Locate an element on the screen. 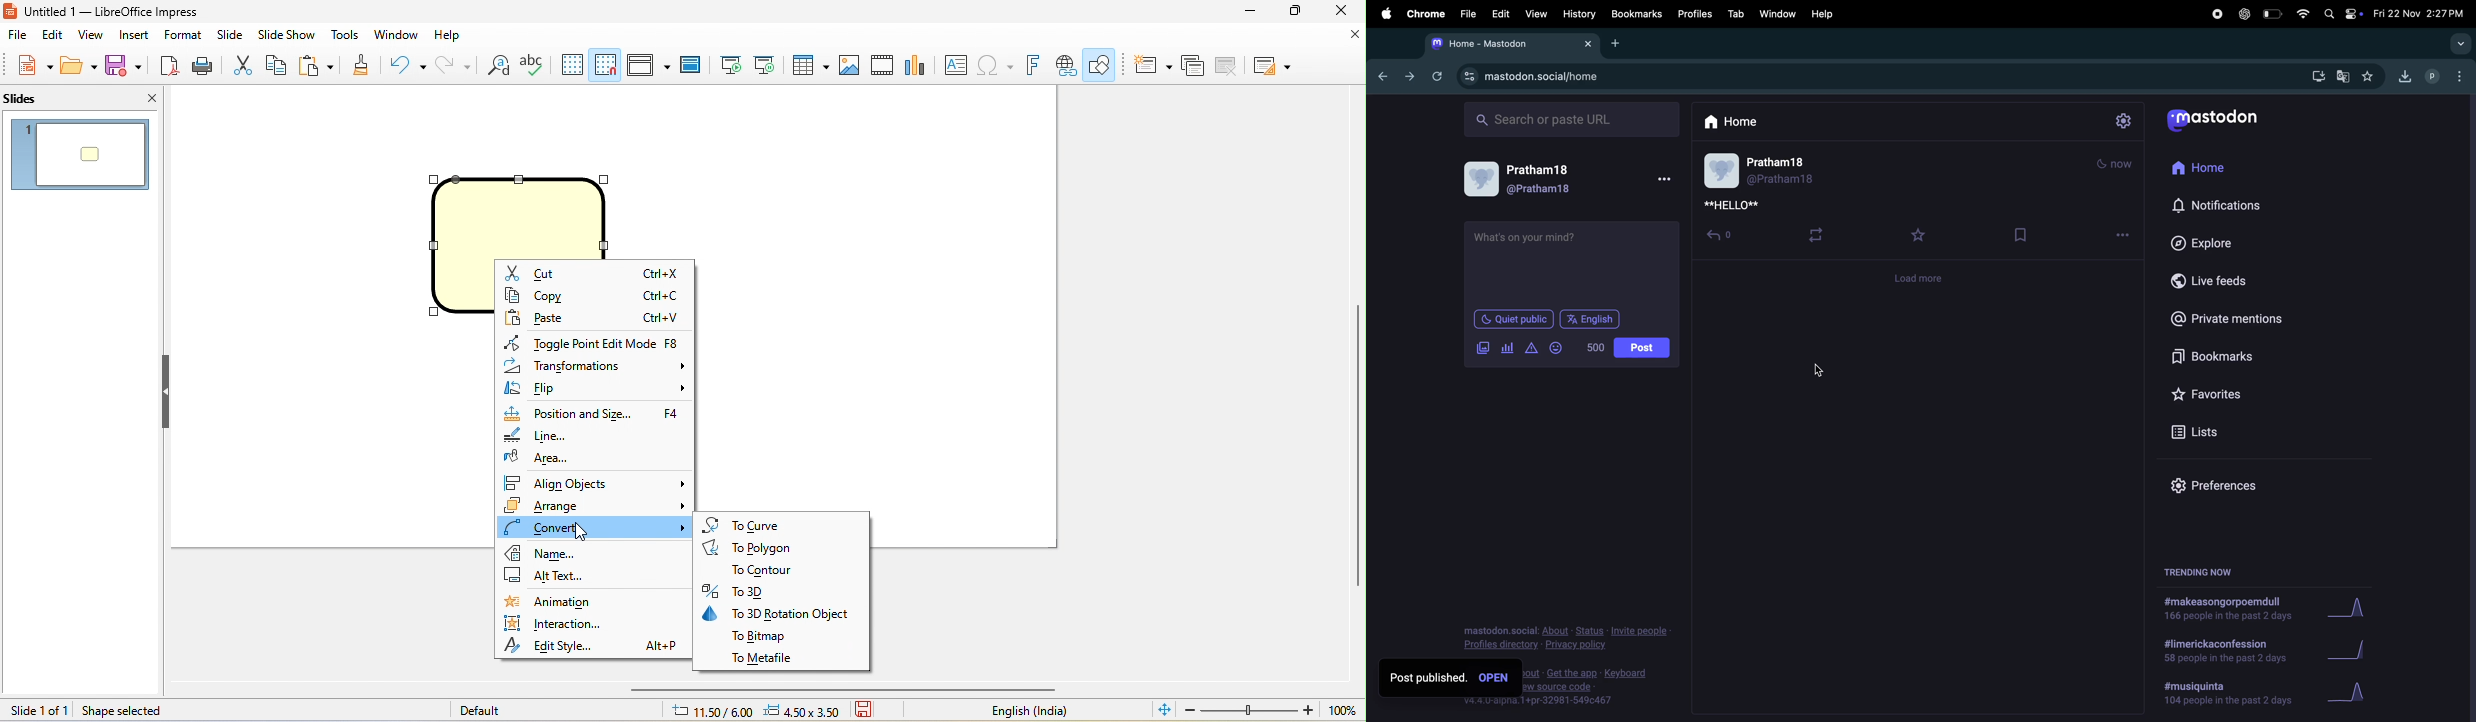 The height and width of the screenshot is (728, 2492). 1. slide is located at coordinates (79, 154).